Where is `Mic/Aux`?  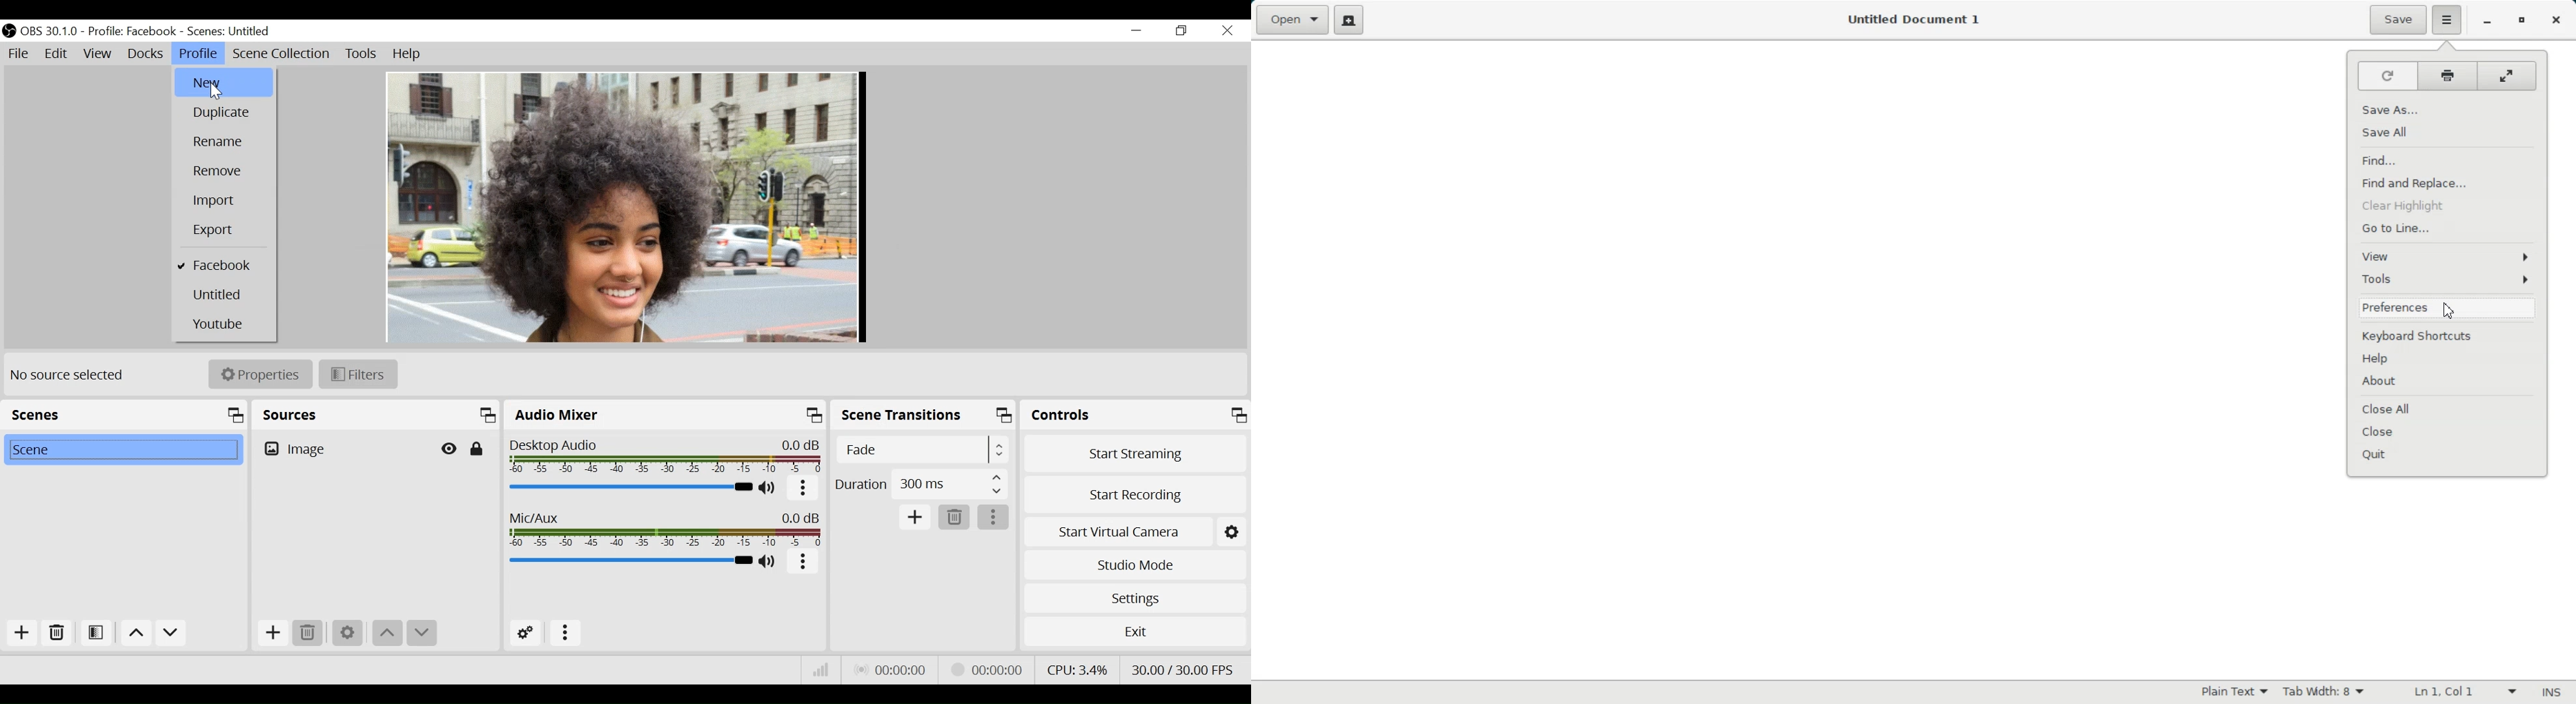
Mic/Aux is located at coordinates (667, 530).